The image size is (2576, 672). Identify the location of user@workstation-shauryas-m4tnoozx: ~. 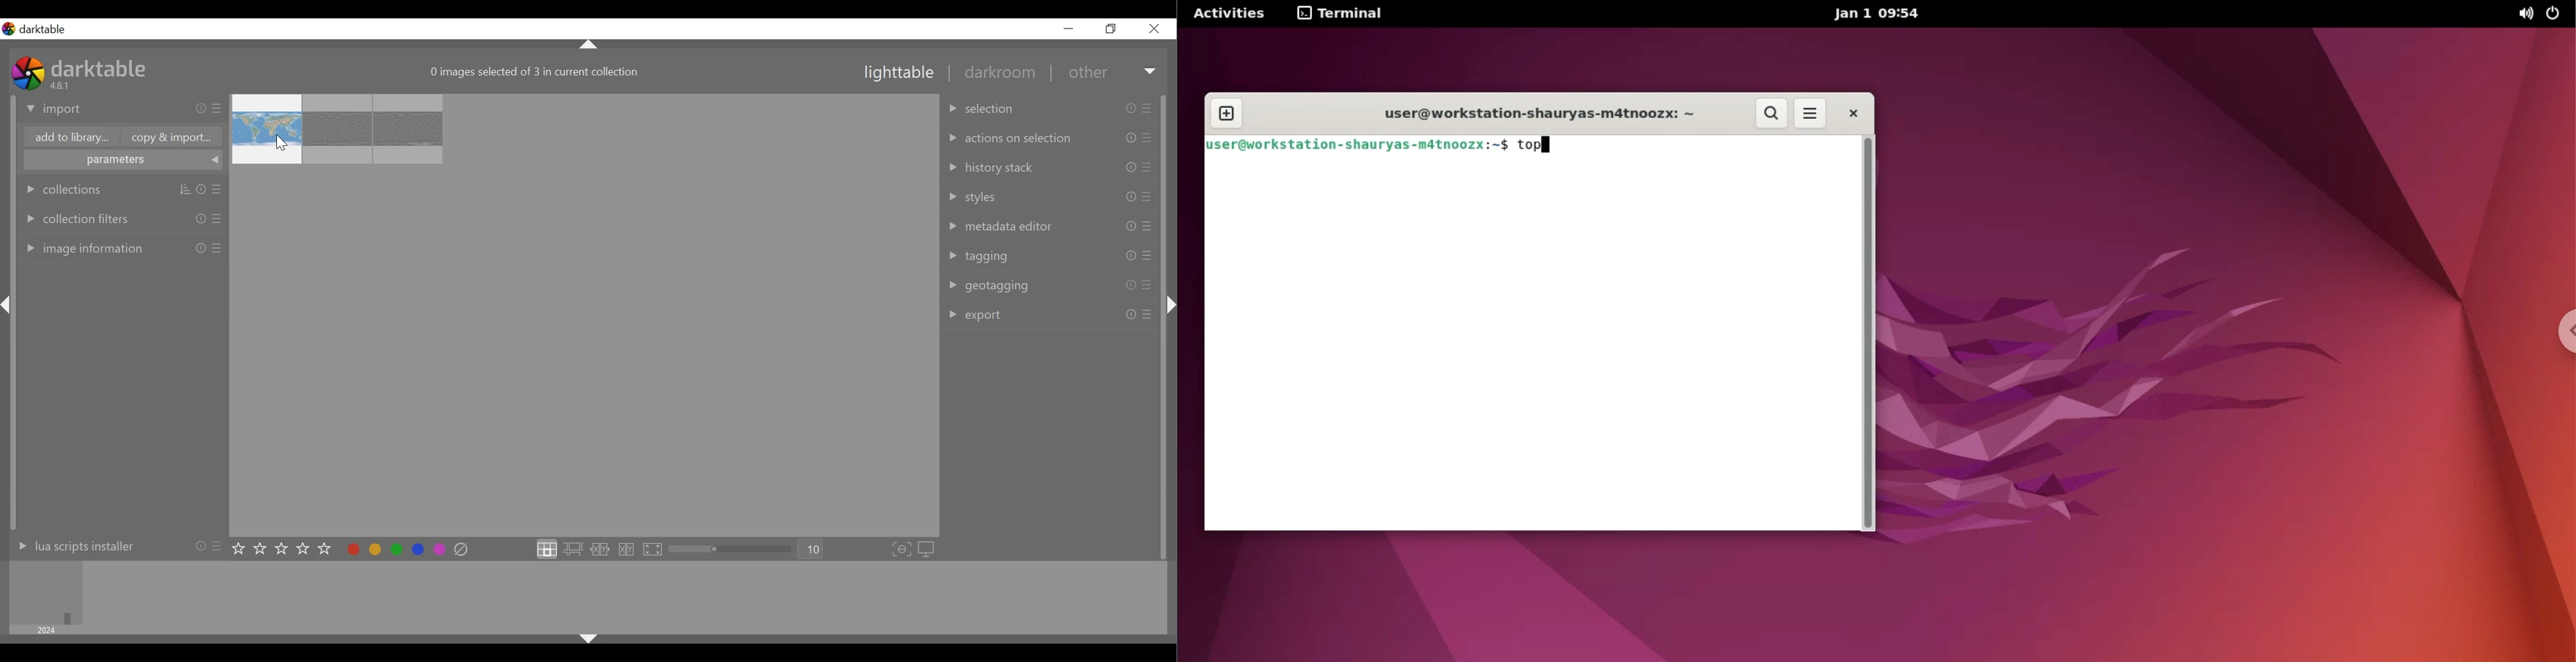
(1535, 111).